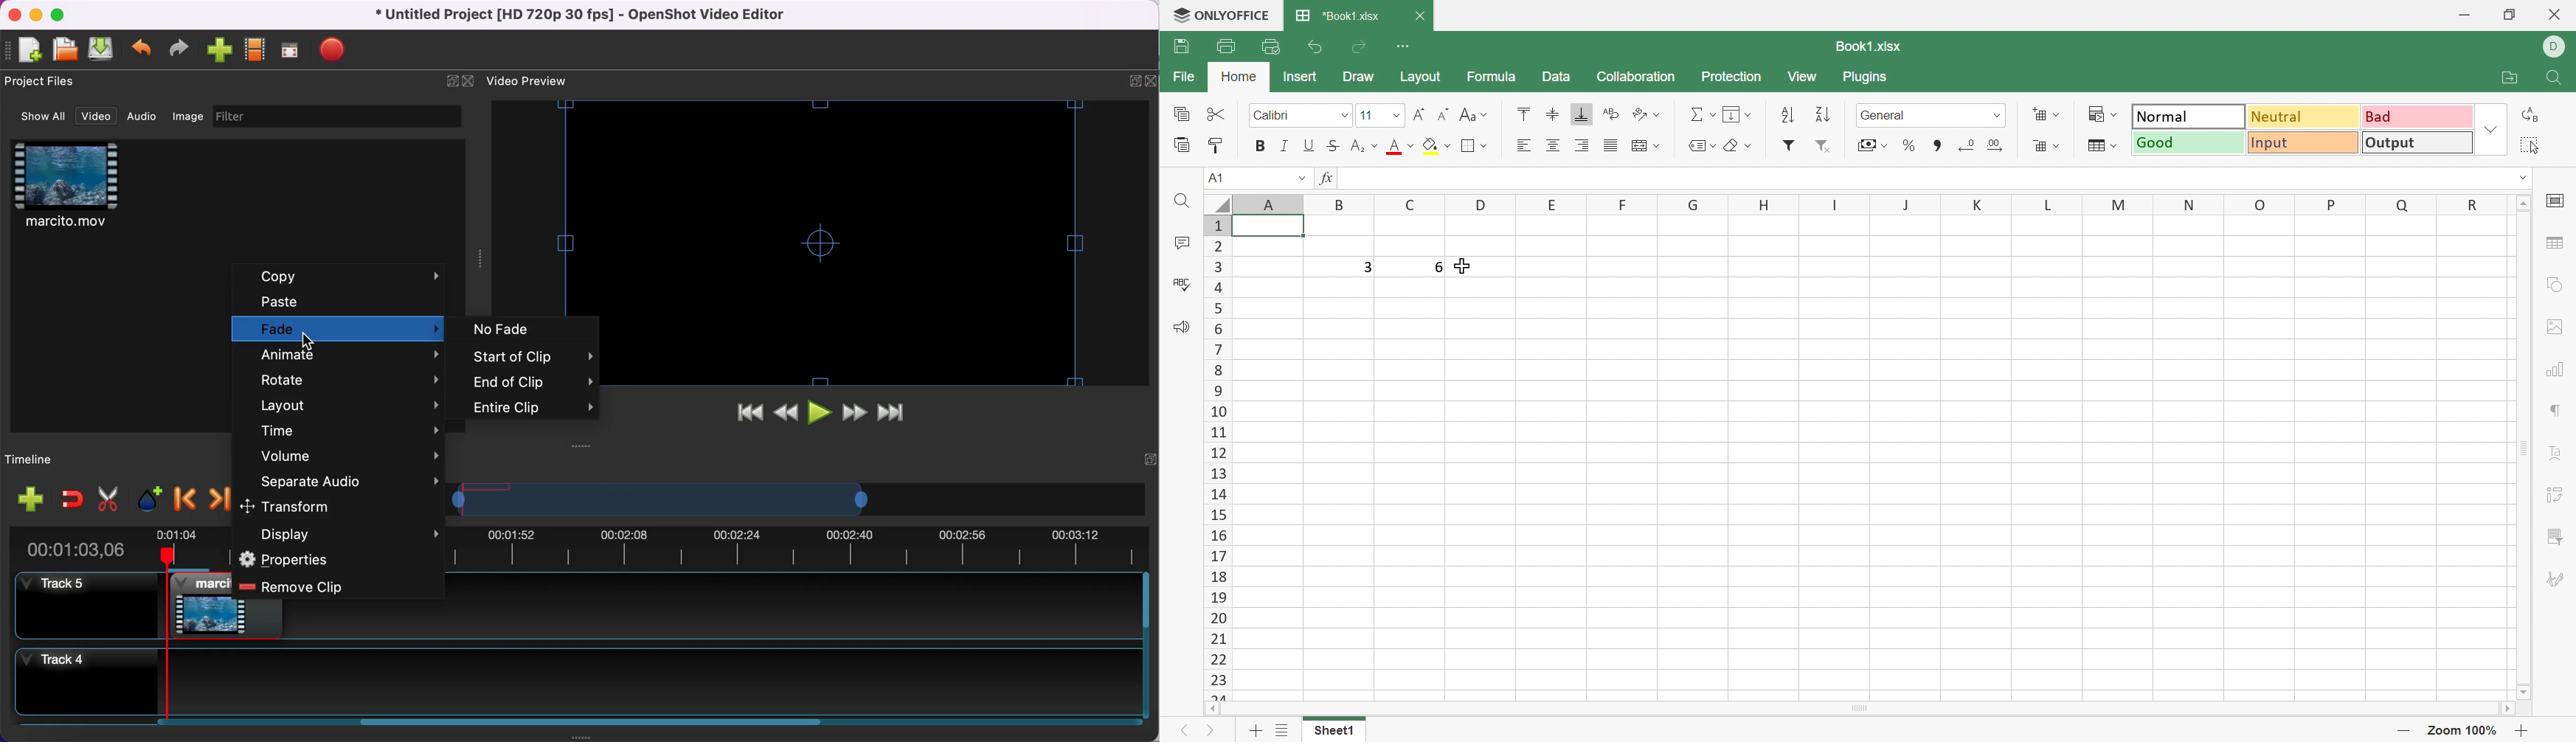 The height and width of the screenshot is (756, 2576). I want to click on Justified, so click(1610, 146).